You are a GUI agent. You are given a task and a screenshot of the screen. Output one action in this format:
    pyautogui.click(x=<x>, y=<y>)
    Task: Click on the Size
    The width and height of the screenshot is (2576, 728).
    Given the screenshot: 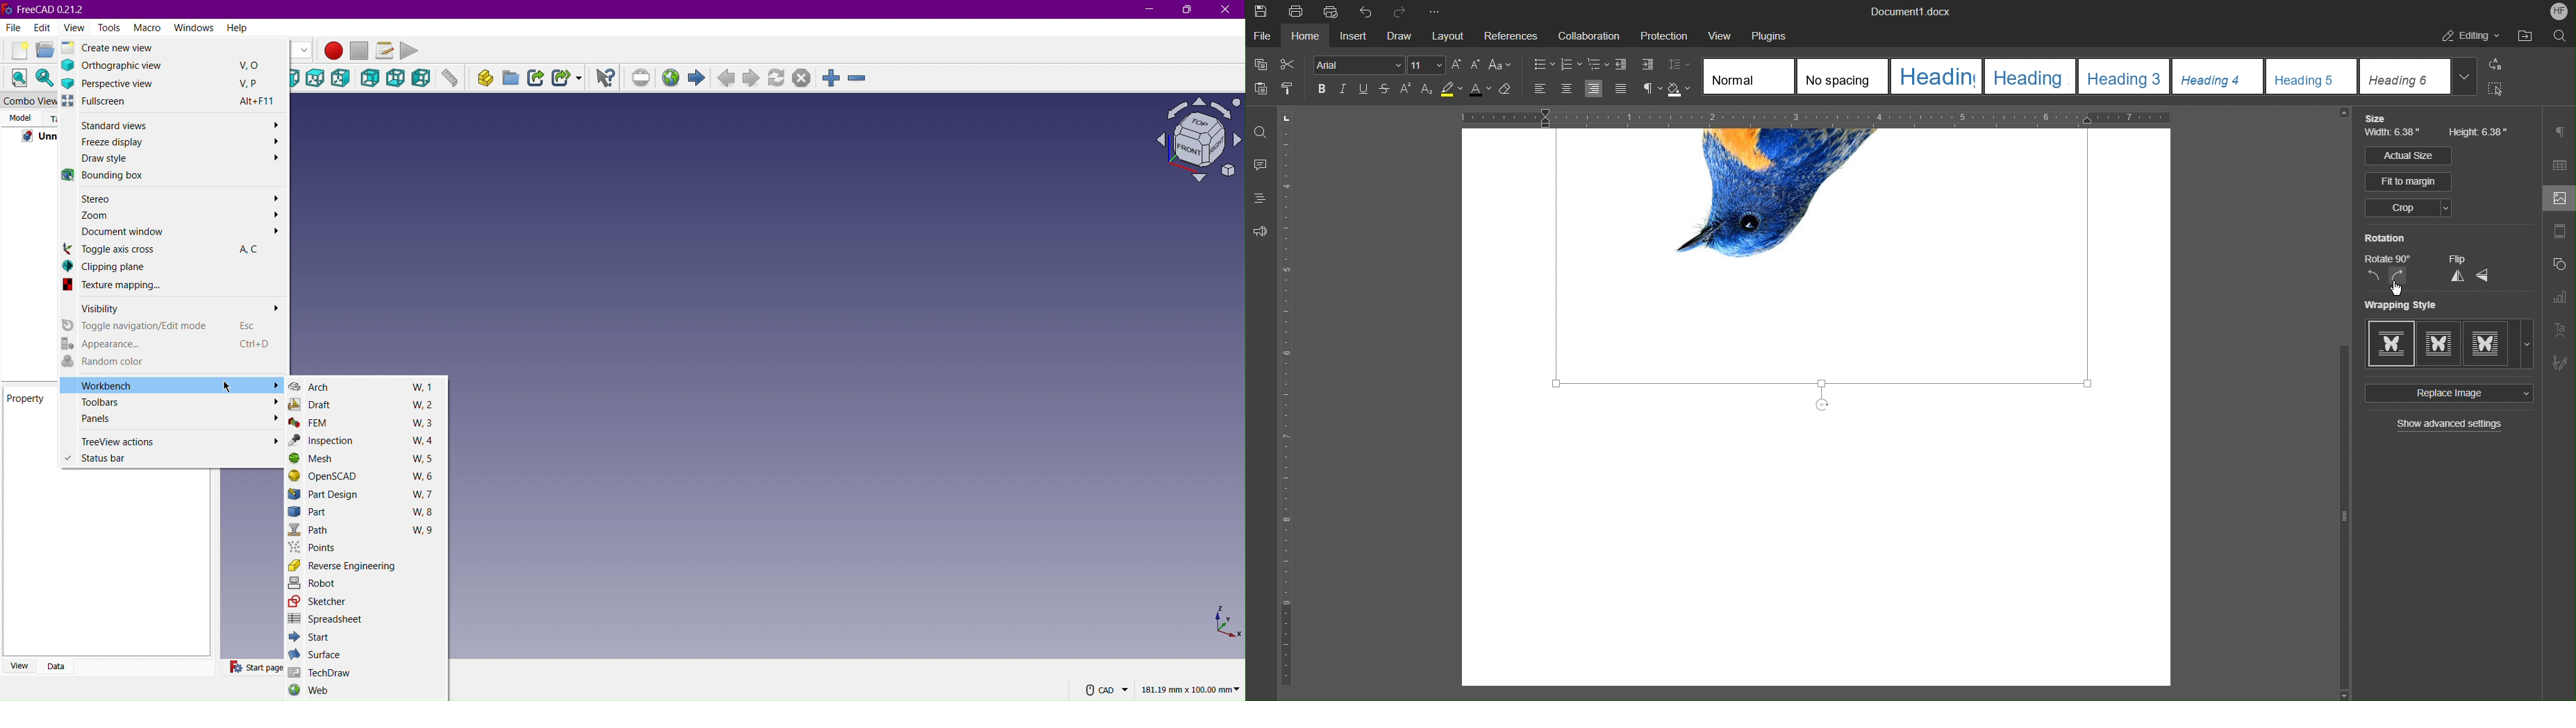 What is the action you would take?
    pyautogui.click(x=2375, y=117)
    